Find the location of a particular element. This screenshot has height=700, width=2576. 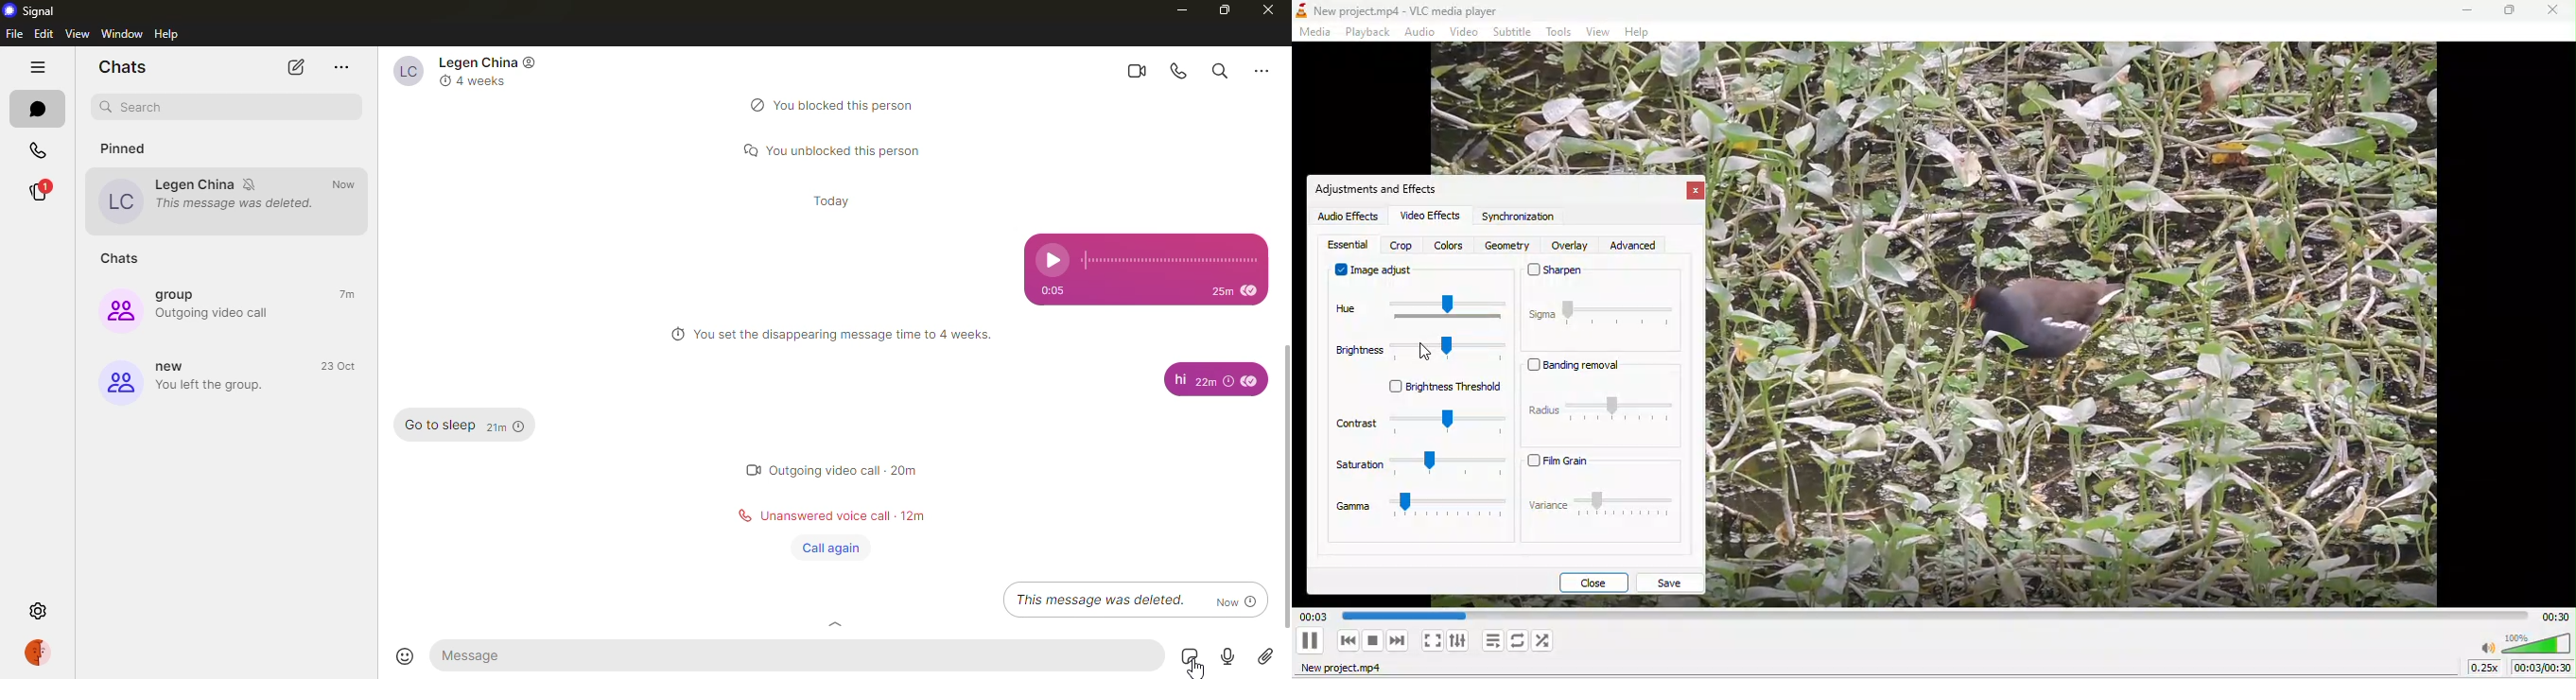

save is located at coordinates (1675, 583).